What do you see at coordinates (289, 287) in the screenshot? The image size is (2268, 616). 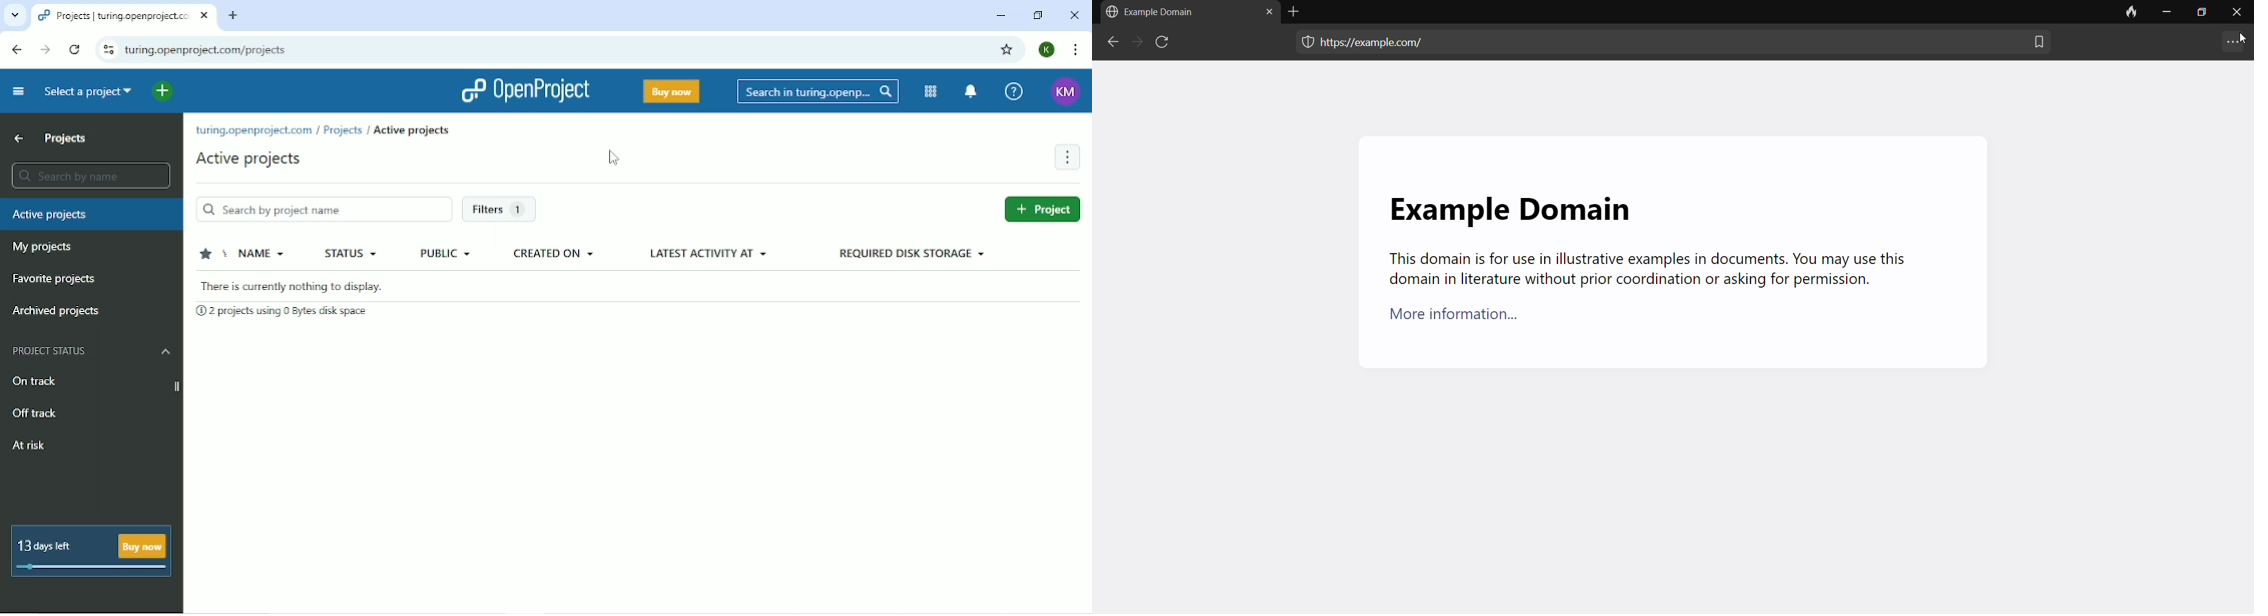 I see `There is currently nothing to display` at bounding box center [289, 287].